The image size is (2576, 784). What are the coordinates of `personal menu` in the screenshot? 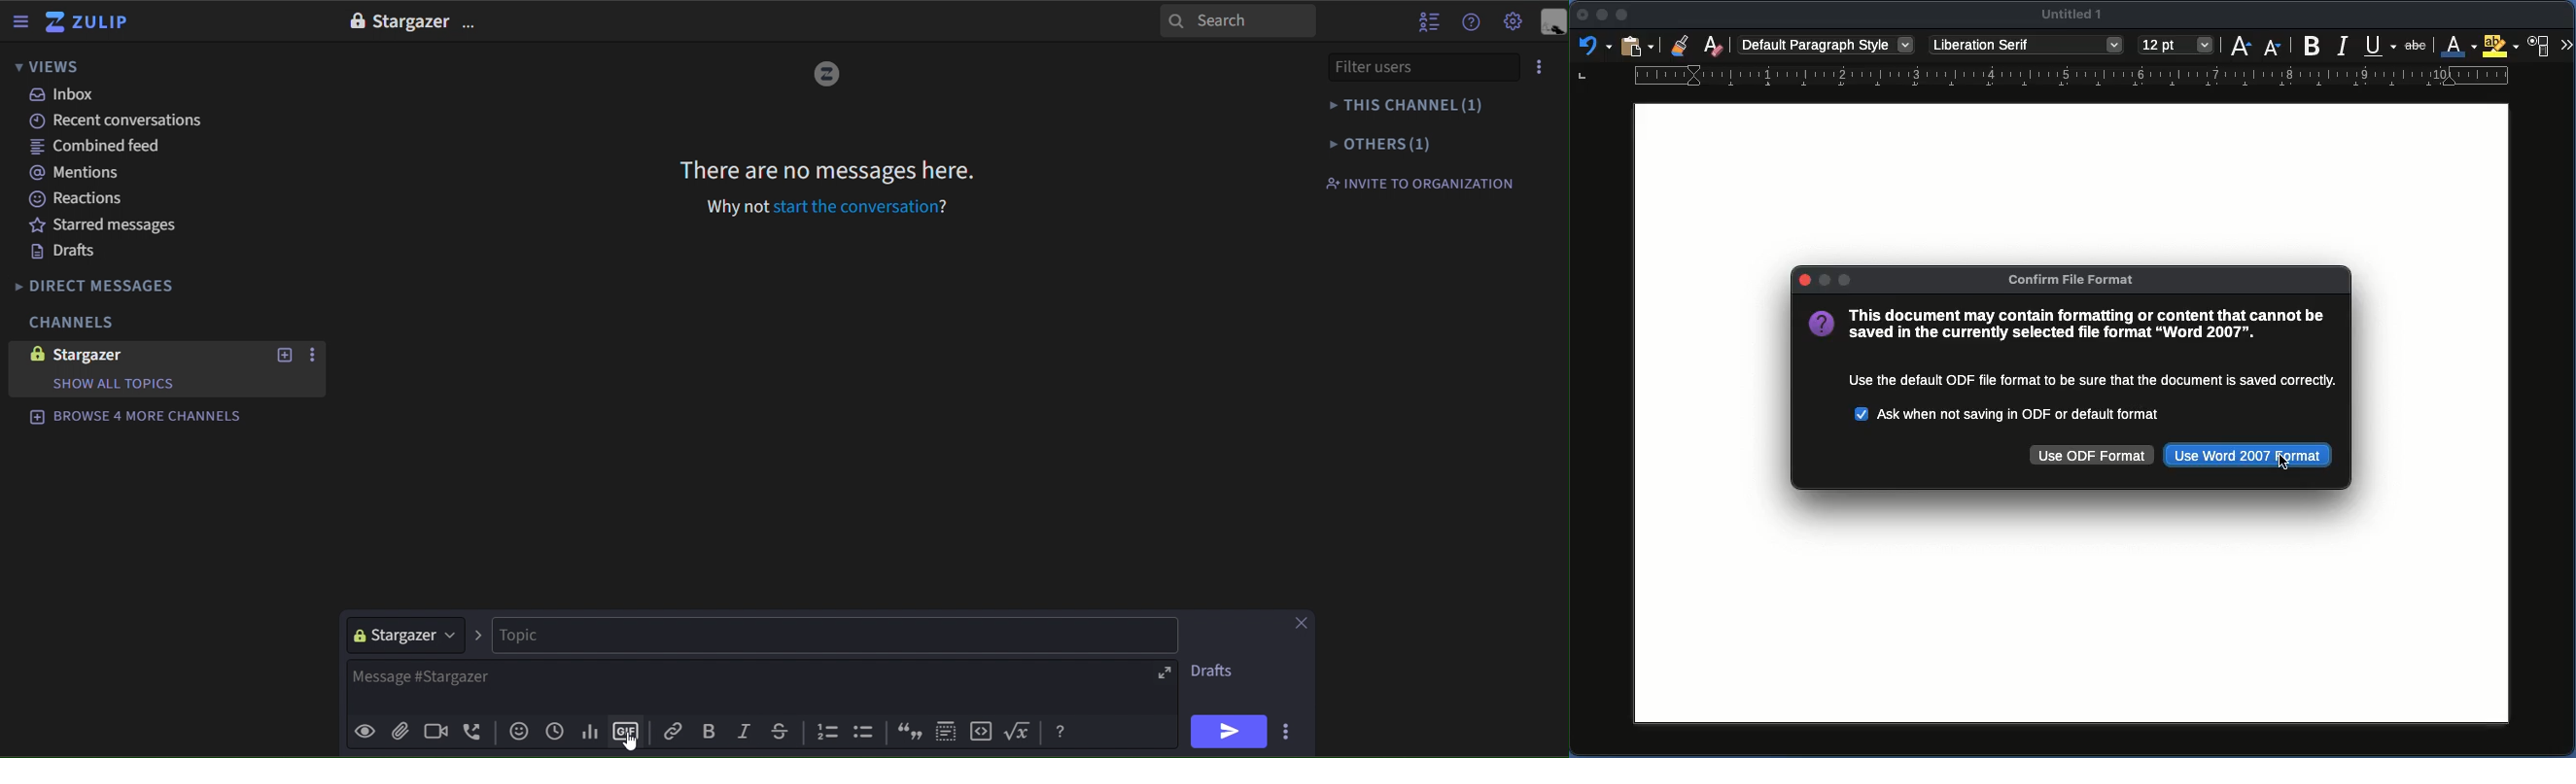 It's located at (1553, 23).